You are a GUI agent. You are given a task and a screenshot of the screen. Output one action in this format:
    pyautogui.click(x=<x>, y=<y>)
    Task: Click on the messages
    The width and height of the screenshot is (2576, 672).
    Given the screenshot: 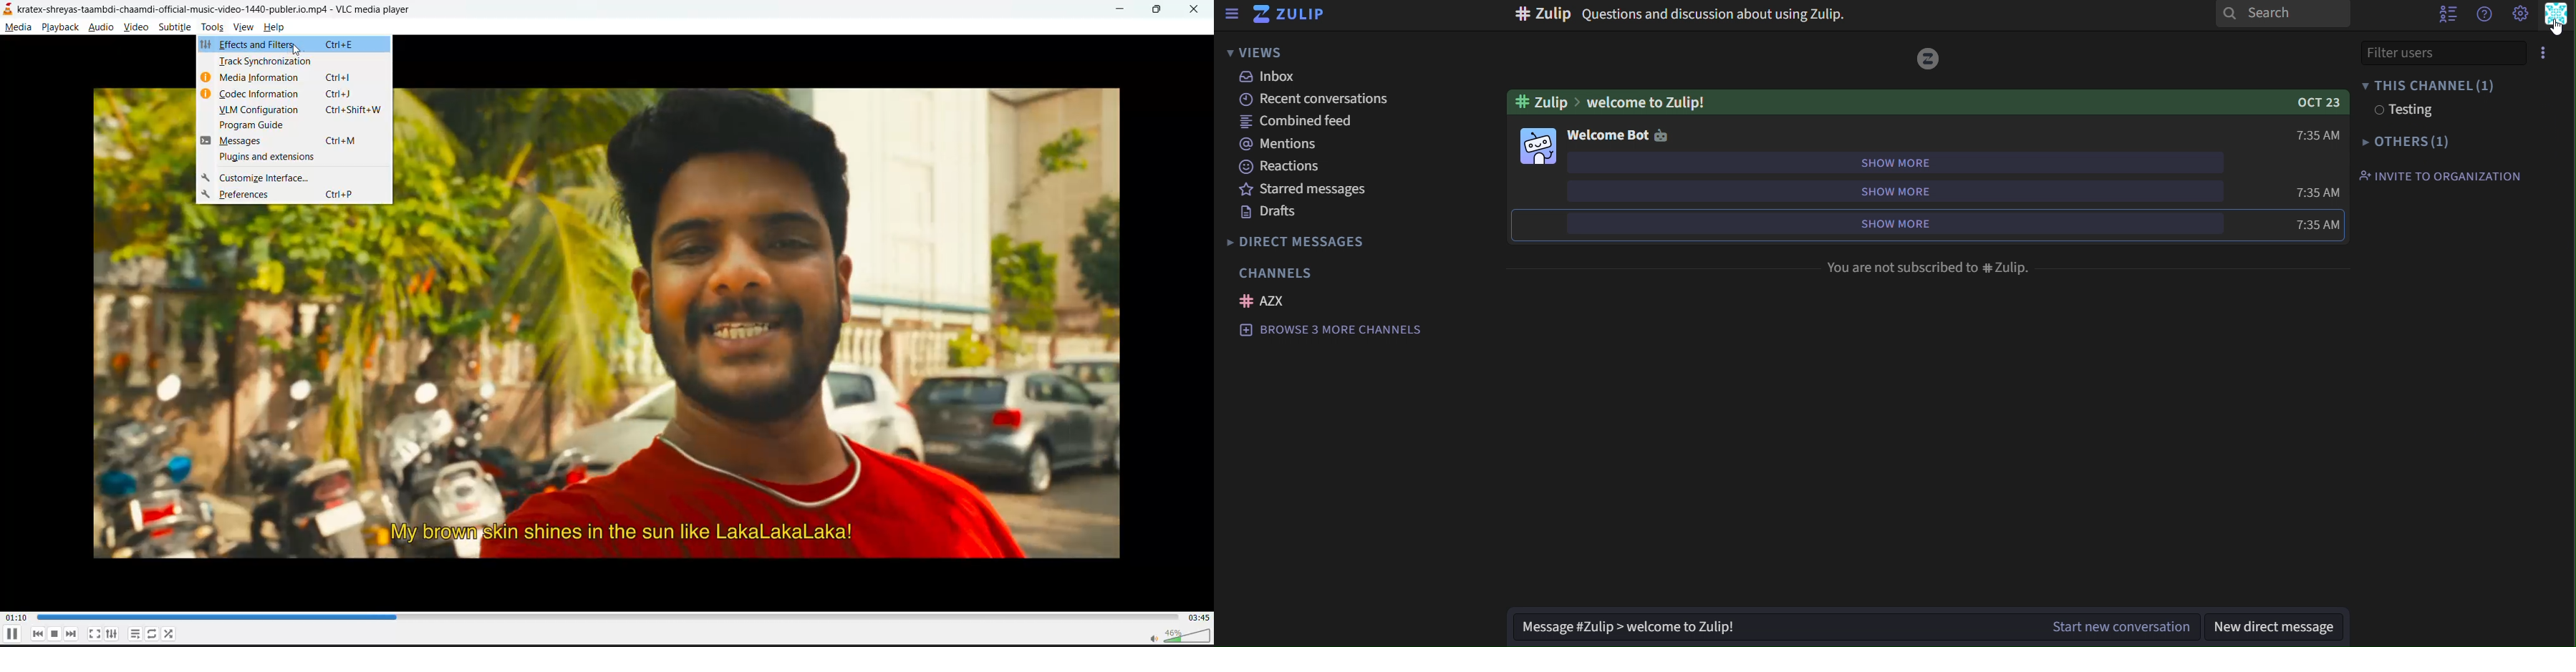 What is the action you would take?
    pyautogui.click(x=296, y=143)
    